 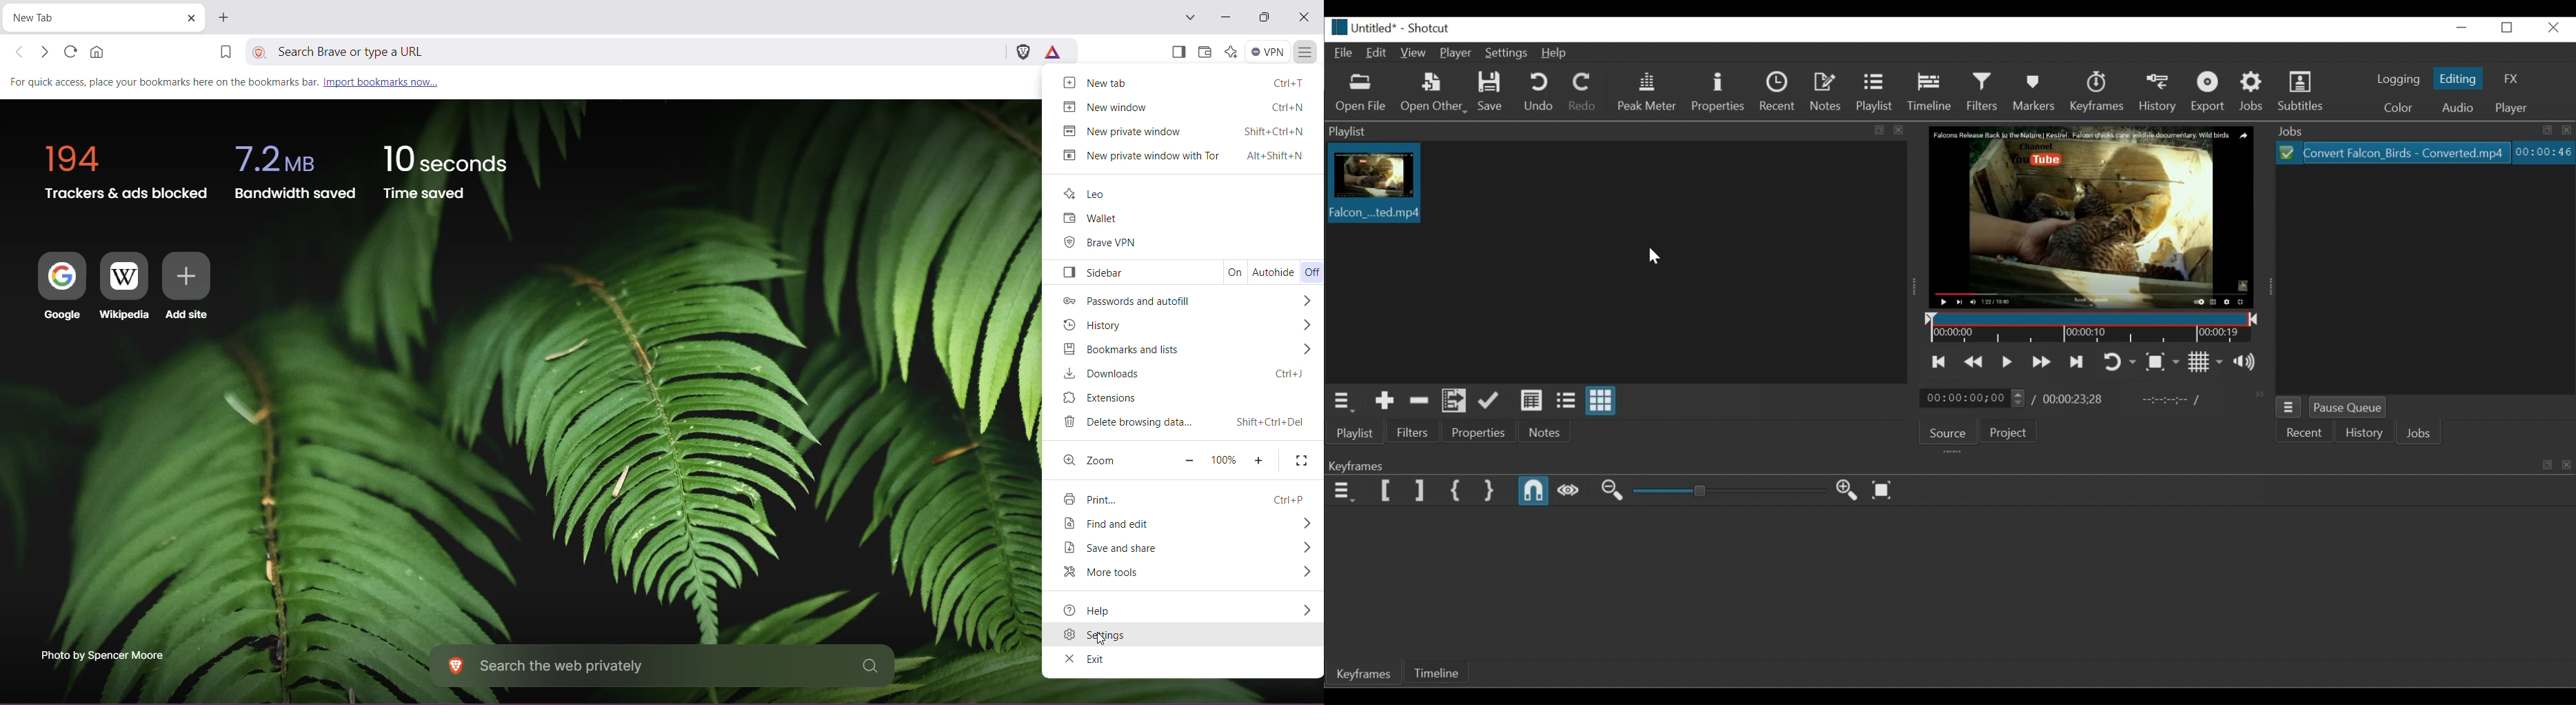 What do you see at coordinates (1309, 325) in the screenshot?
I see `More options` at bounding box center [1309, 325].